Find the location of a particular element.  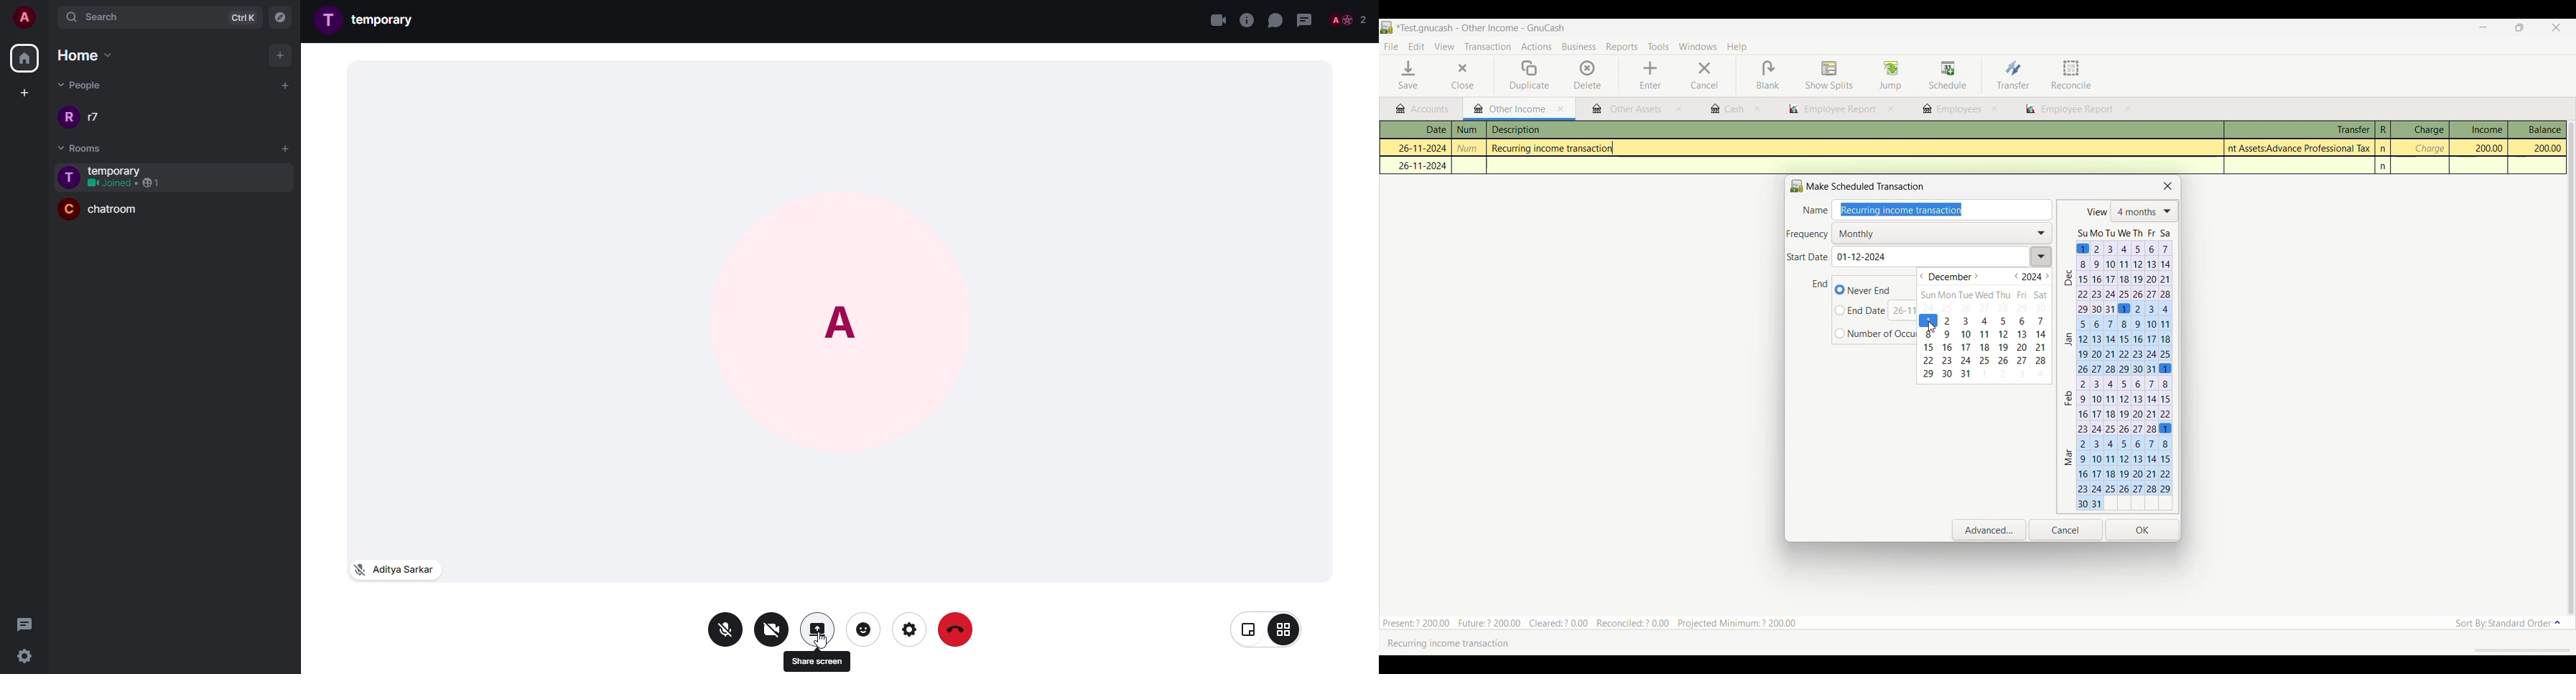

ctrlK is located at coordinates (238, 17).